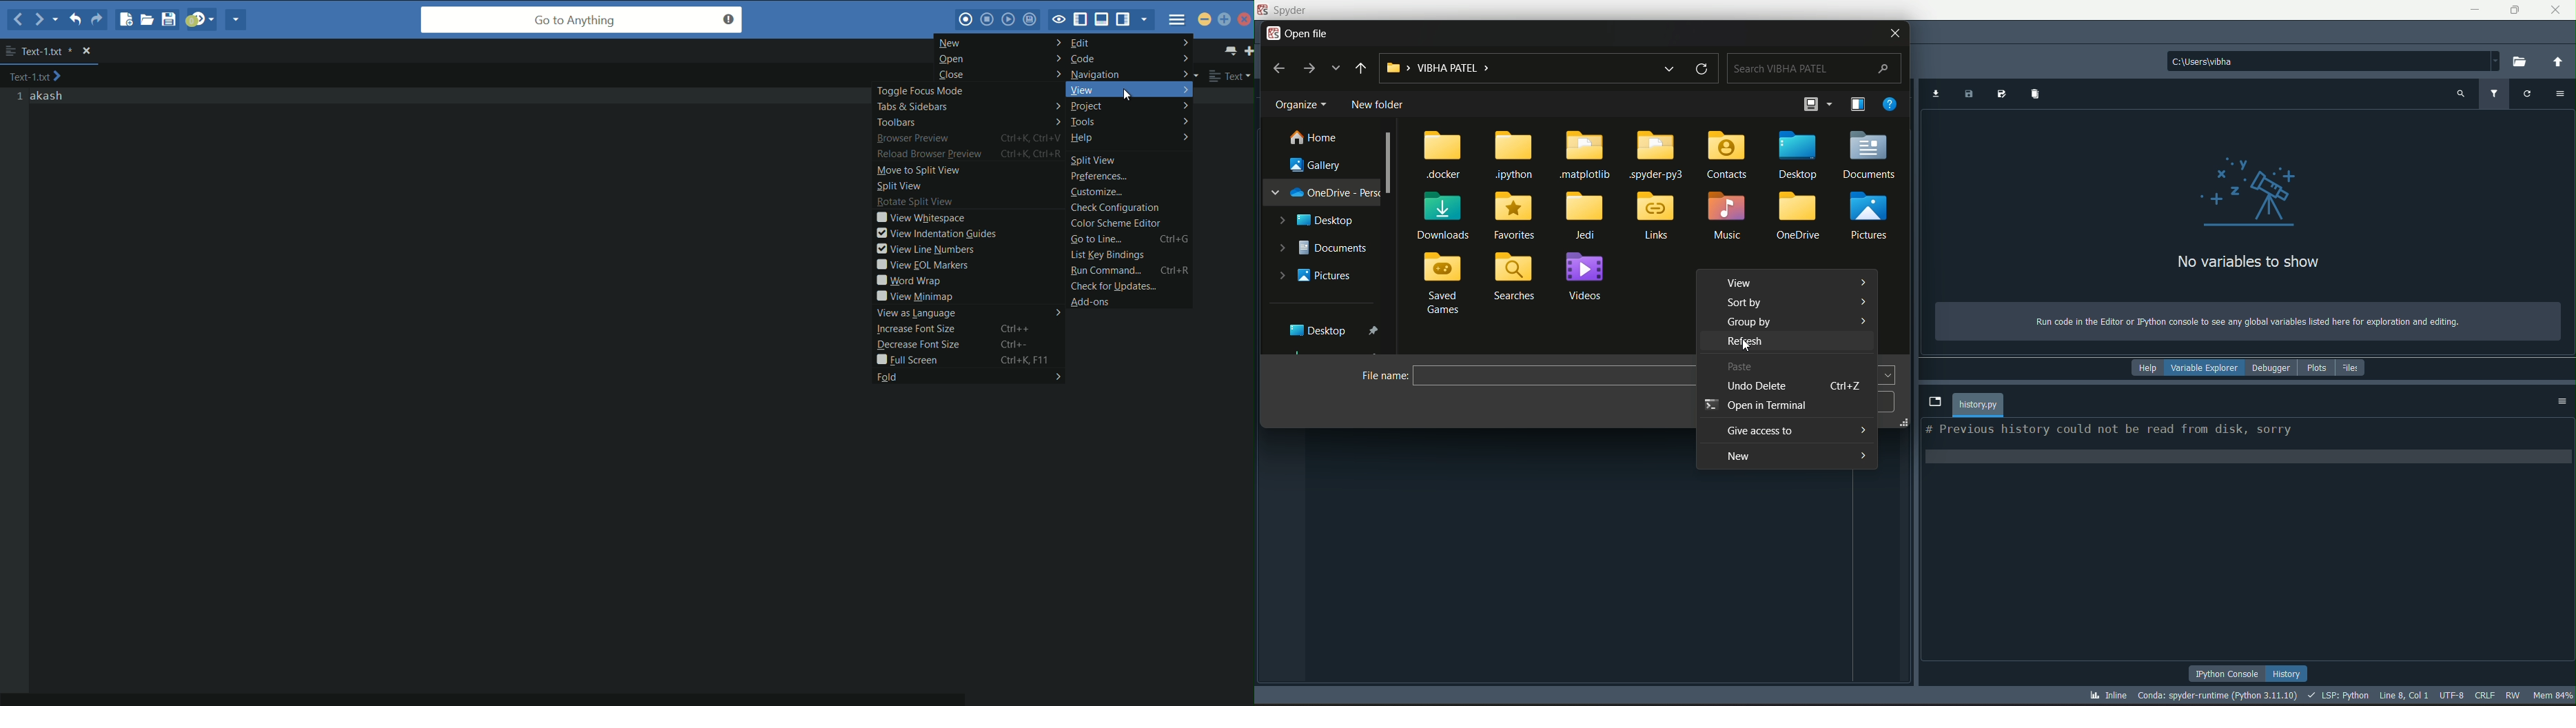  Describe the element at coordinates (1858, 103) in the screenshot. I see `show the preview pane` at that location.